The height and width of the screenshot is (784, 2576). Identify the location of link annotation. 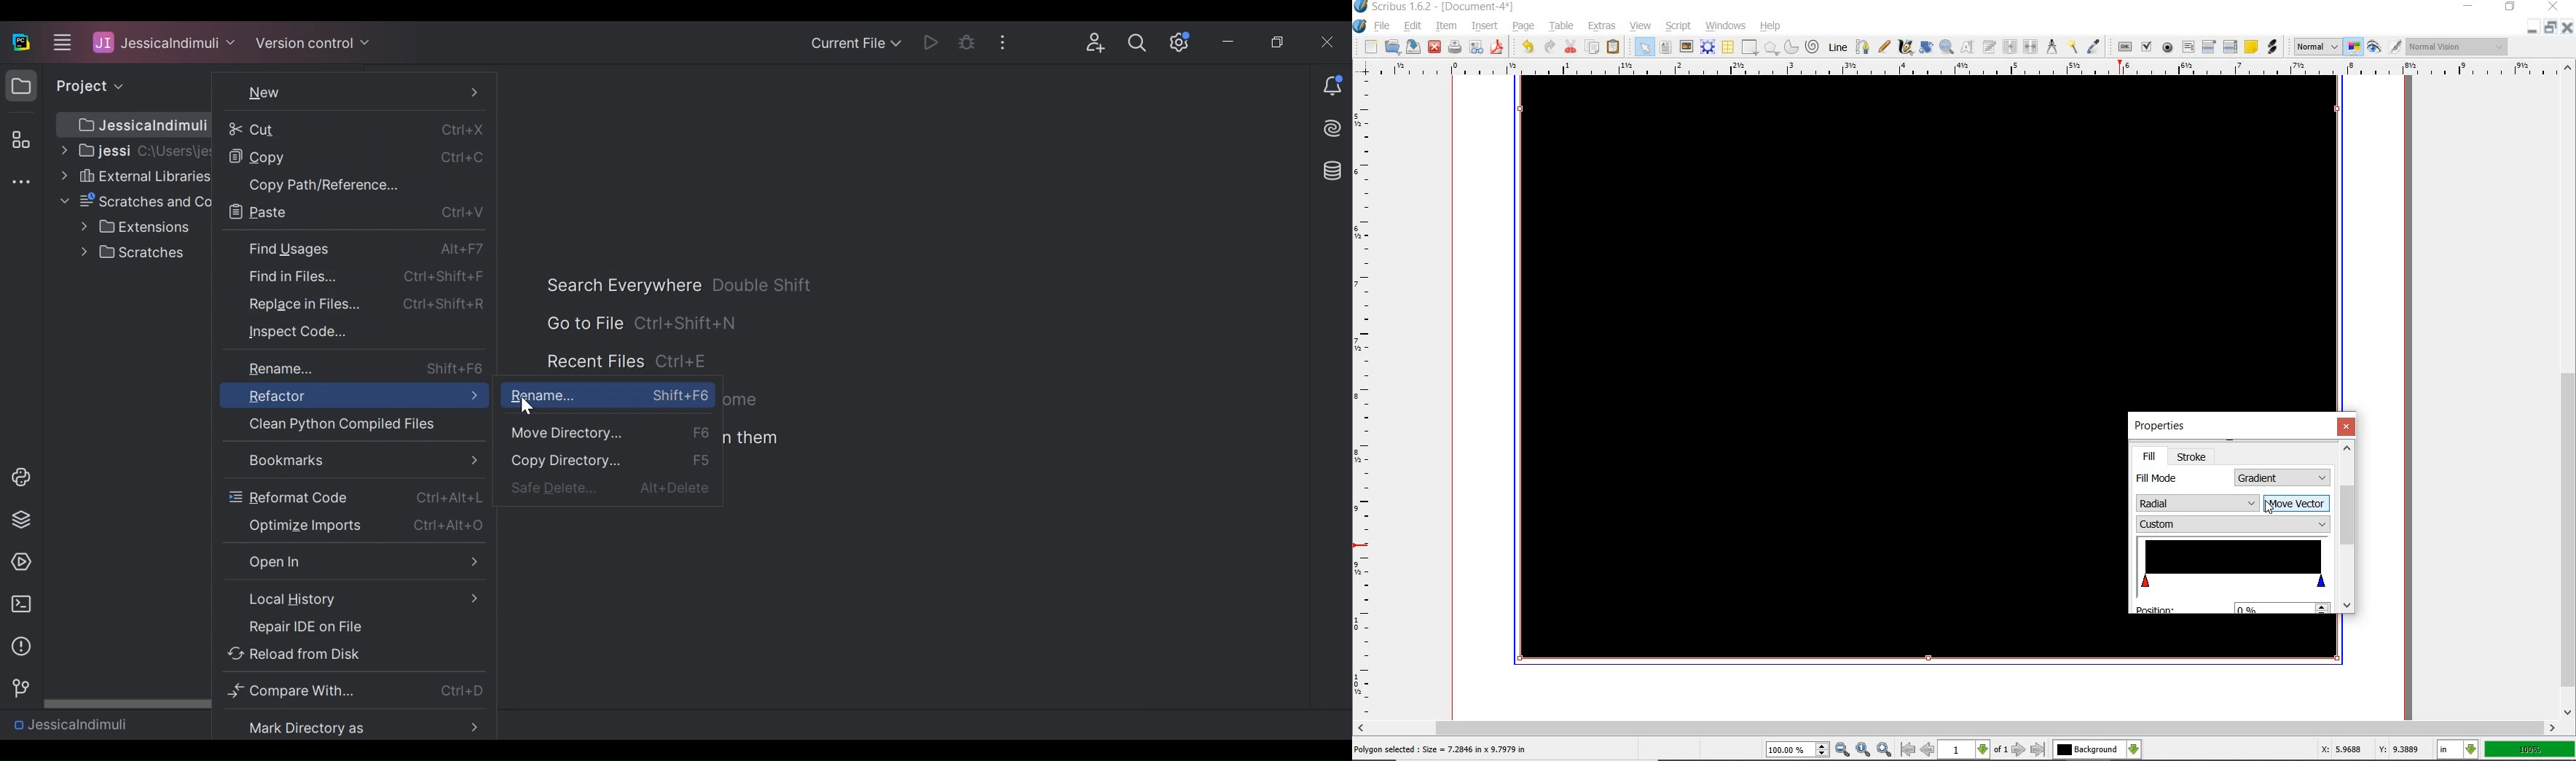
(2271, 48).